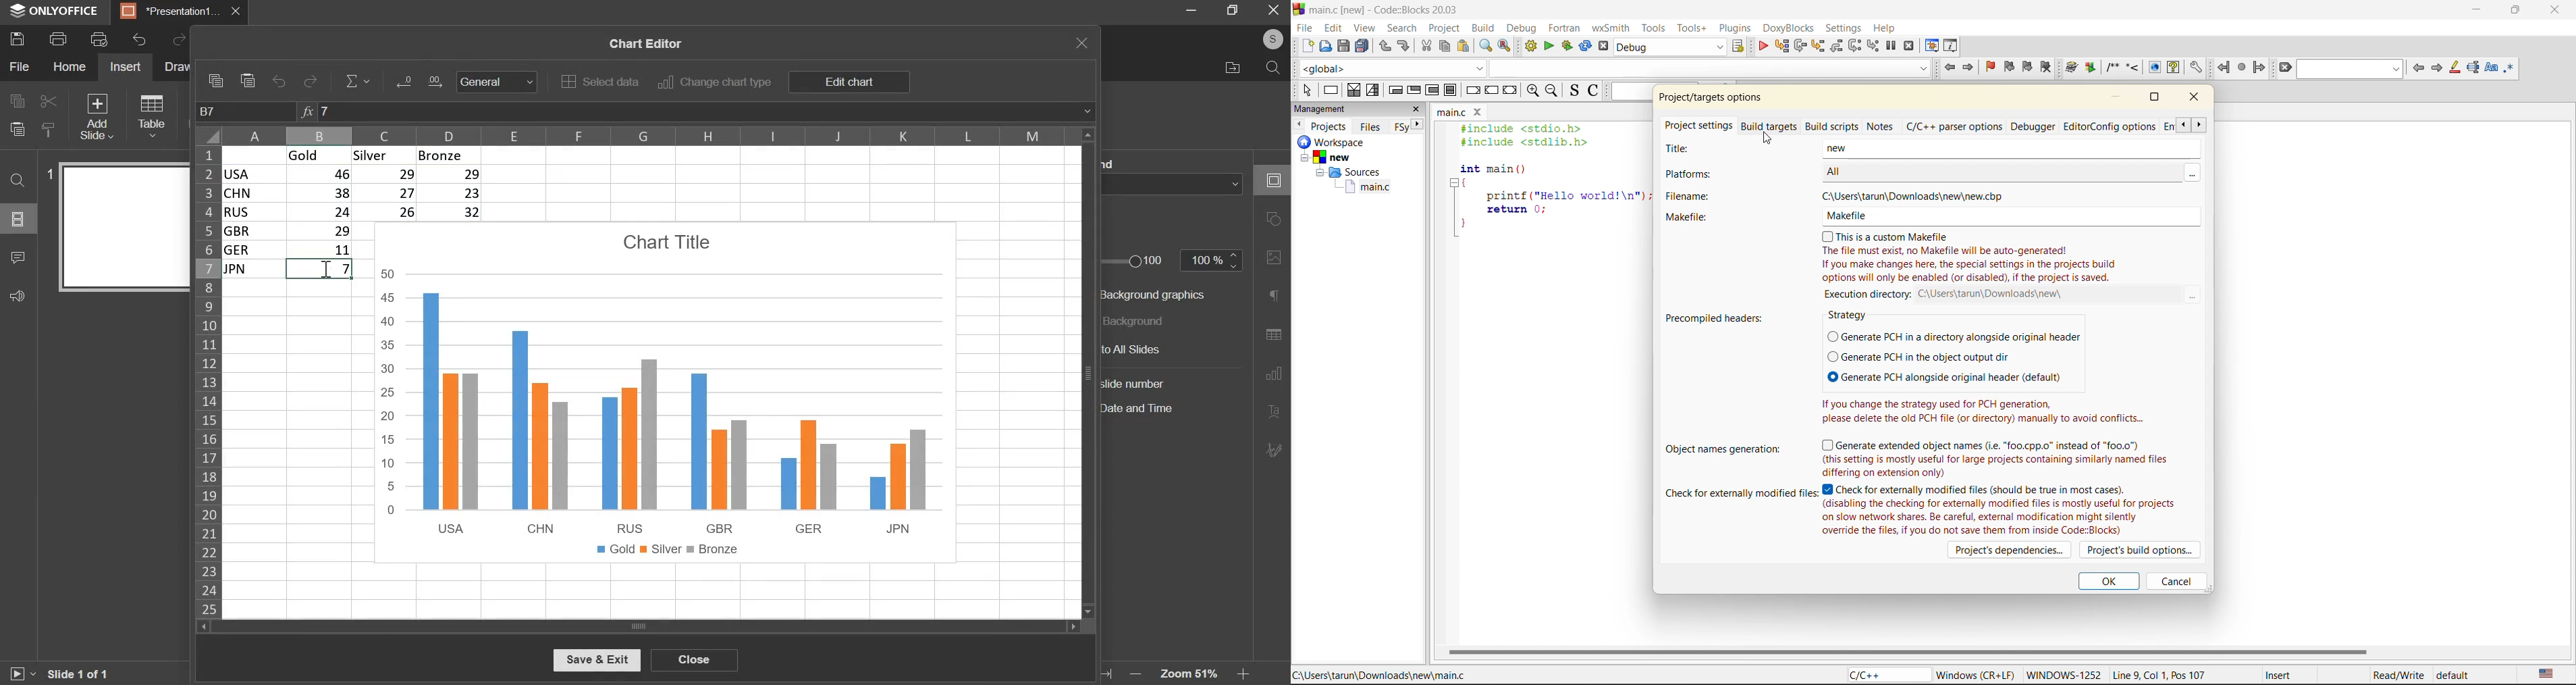 The image size is (2576, 700). Describe the element at coordinates (1445, 26) in the screenshot. I see `project` at that location.